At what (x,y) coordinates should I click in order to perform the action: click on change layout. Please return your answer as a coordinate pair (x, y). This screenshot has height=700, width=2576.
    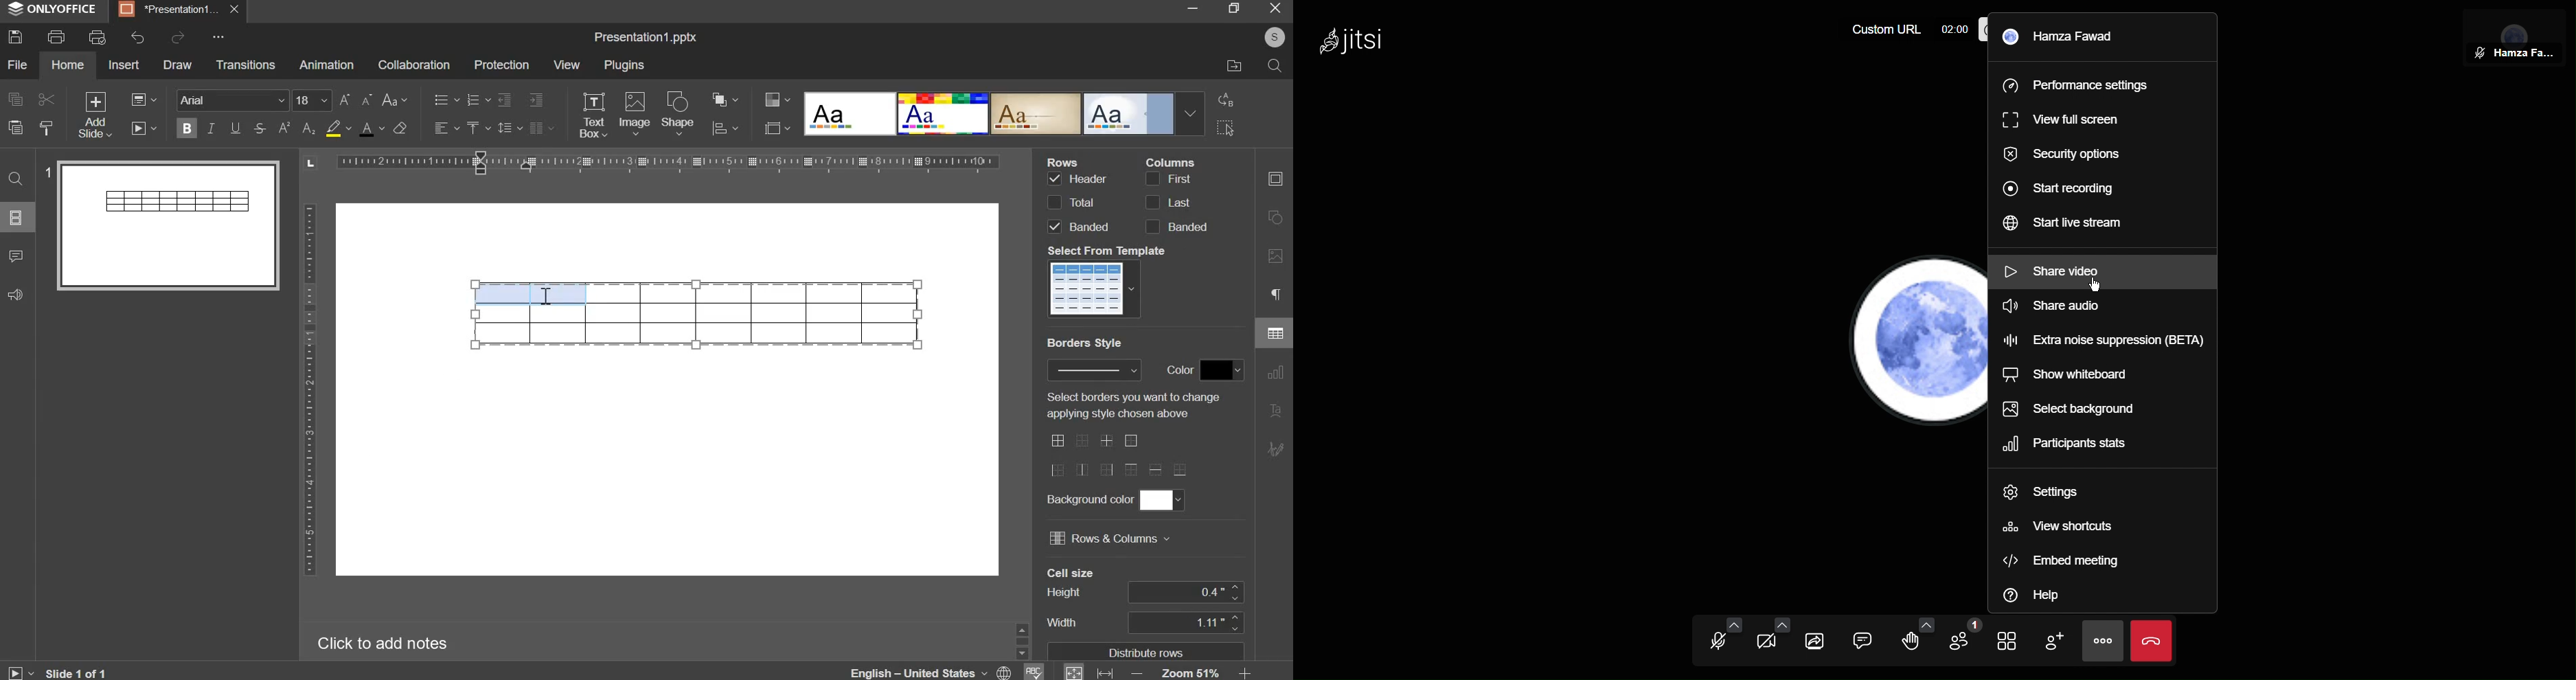
    Looking at the image, I should click on (143, 100).